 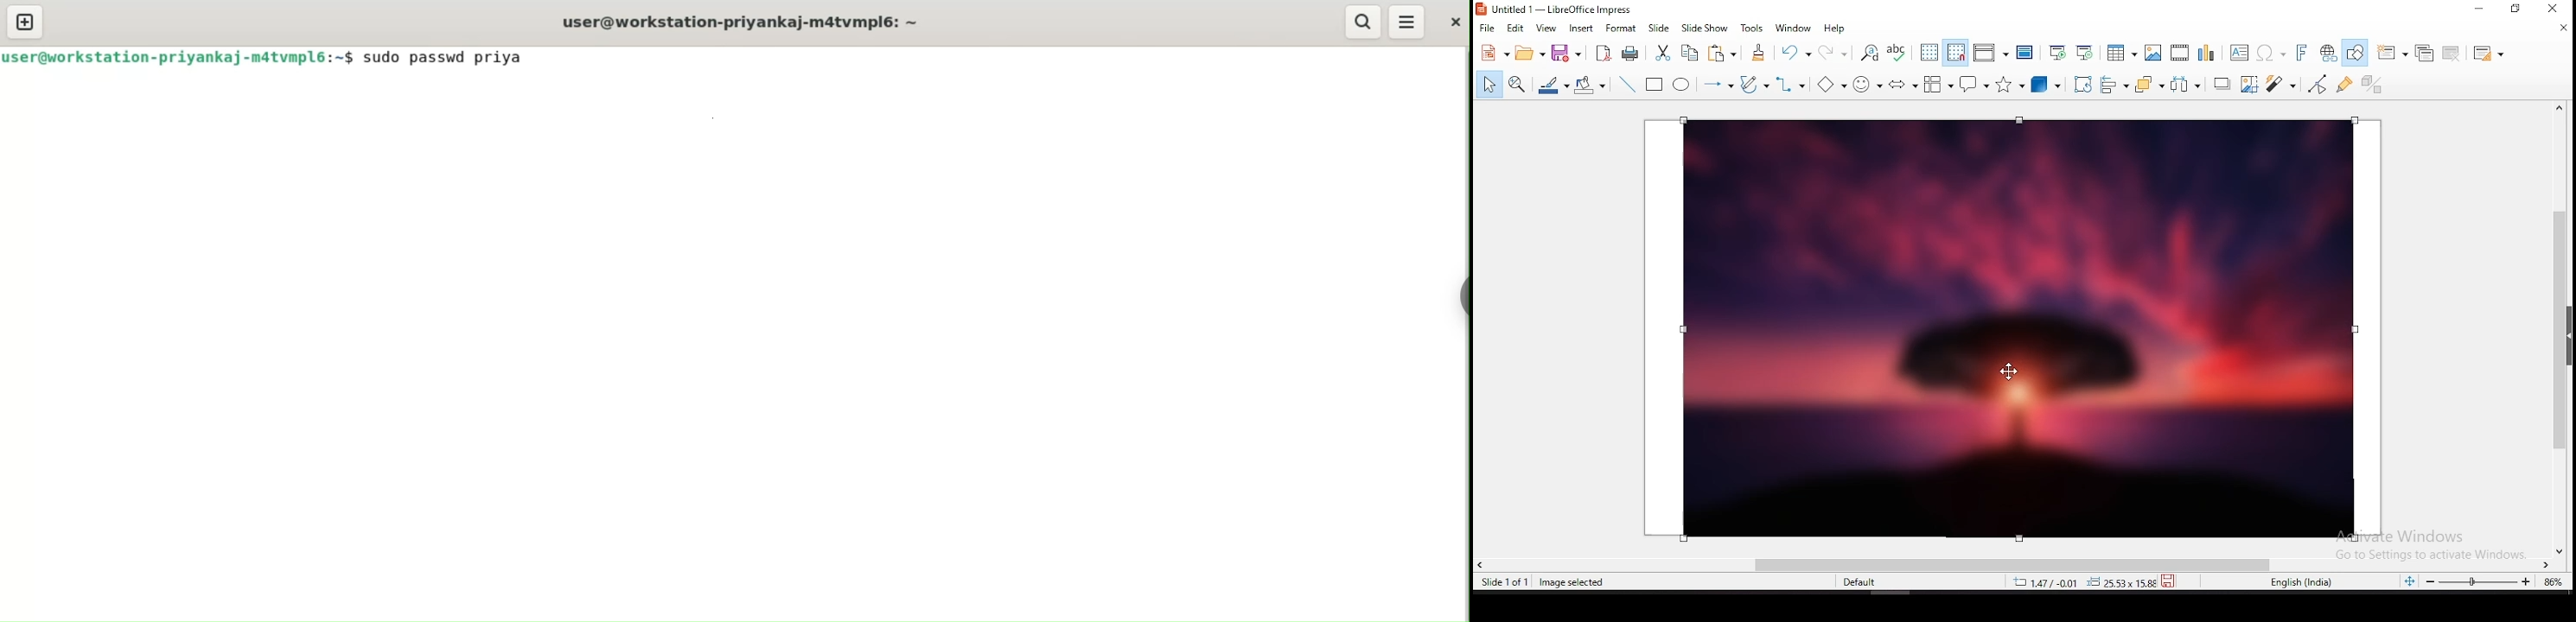 I want to click on menu, so click(x=1408, y=22).